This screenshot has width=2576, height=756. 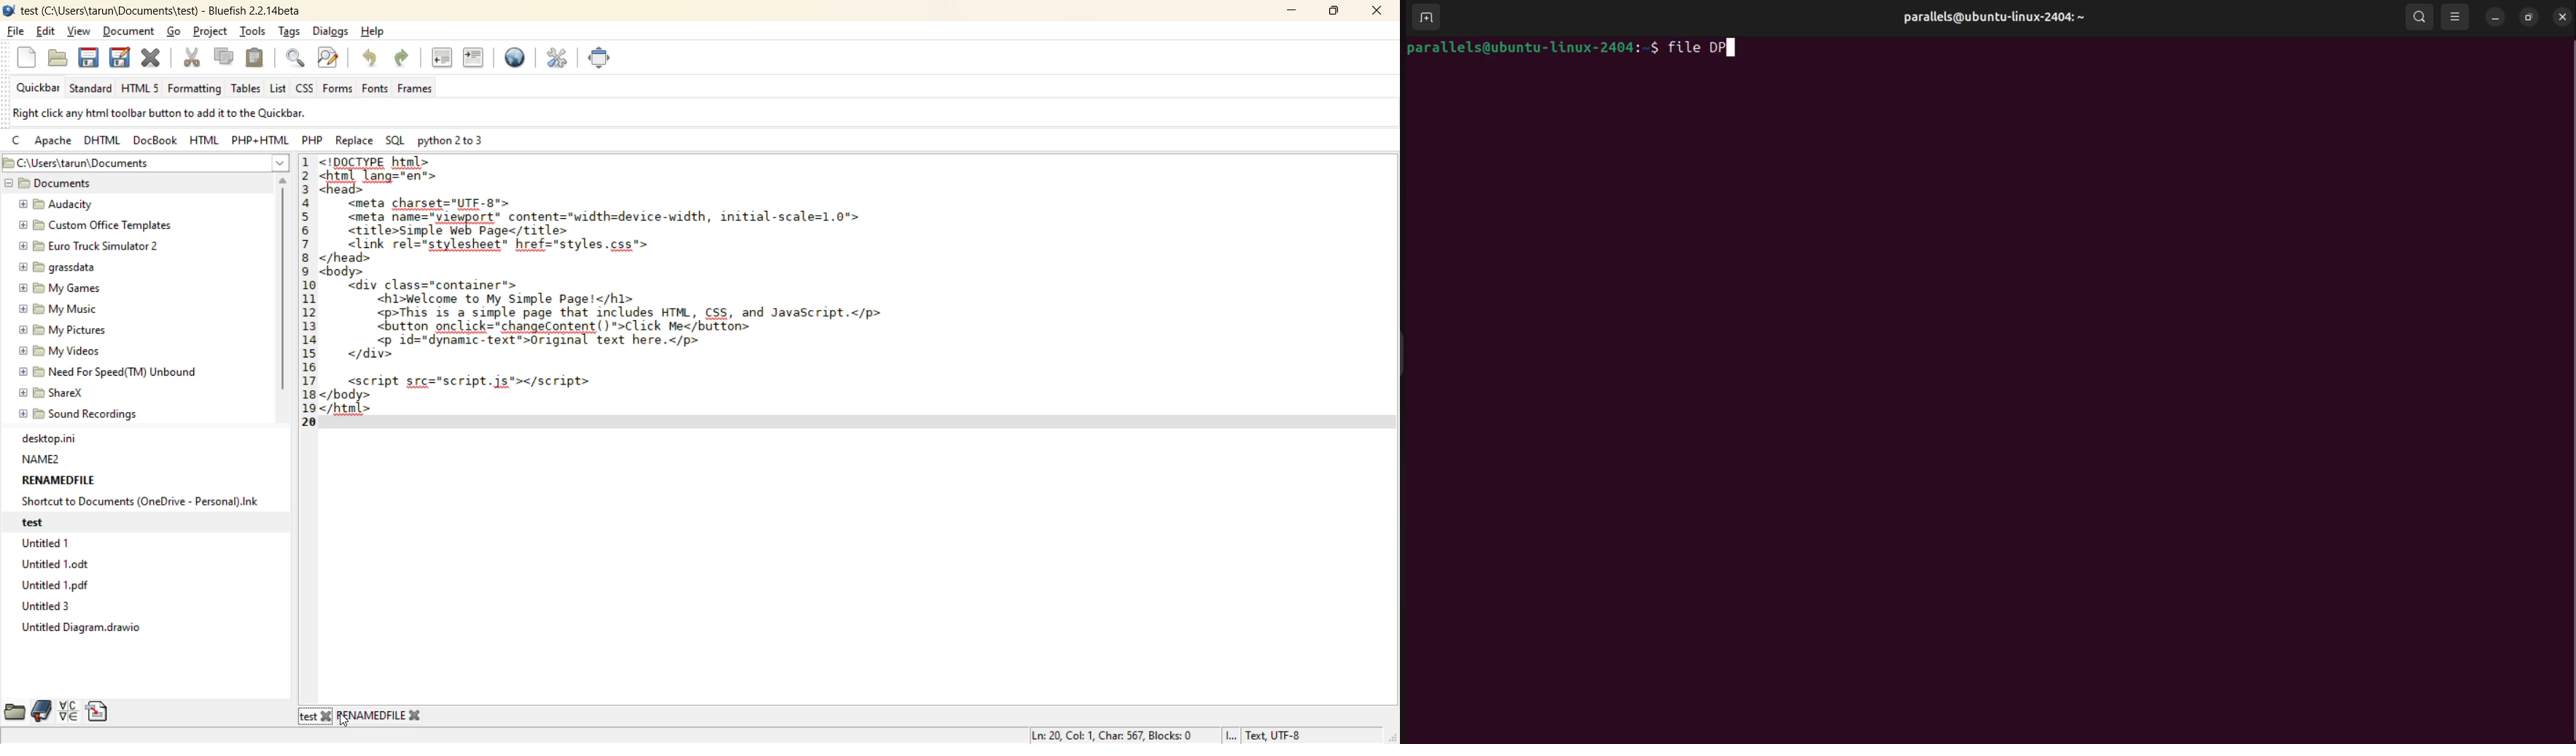 What do you see at coordinates (210, 33) in the screenshot?
I see `project` at bounding box center [210, 33].